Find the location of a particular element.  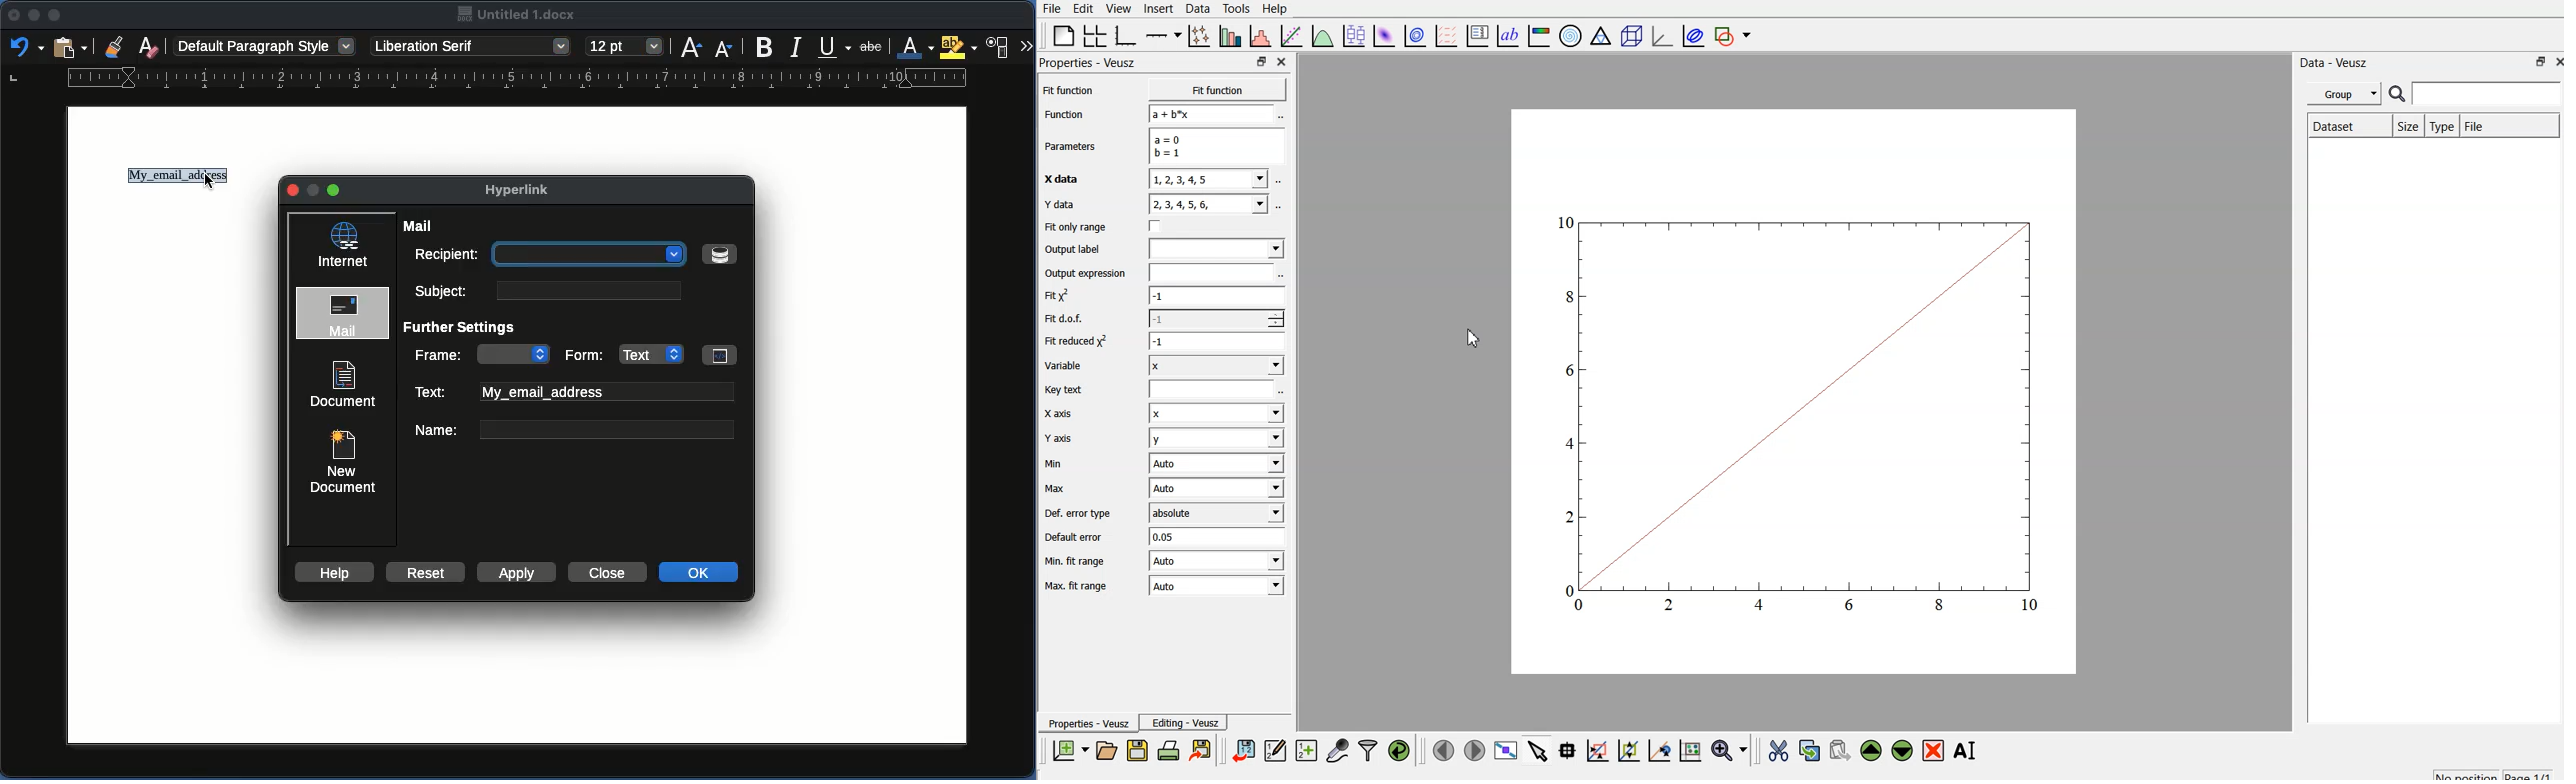

y is located at coordinates (1211, 204).